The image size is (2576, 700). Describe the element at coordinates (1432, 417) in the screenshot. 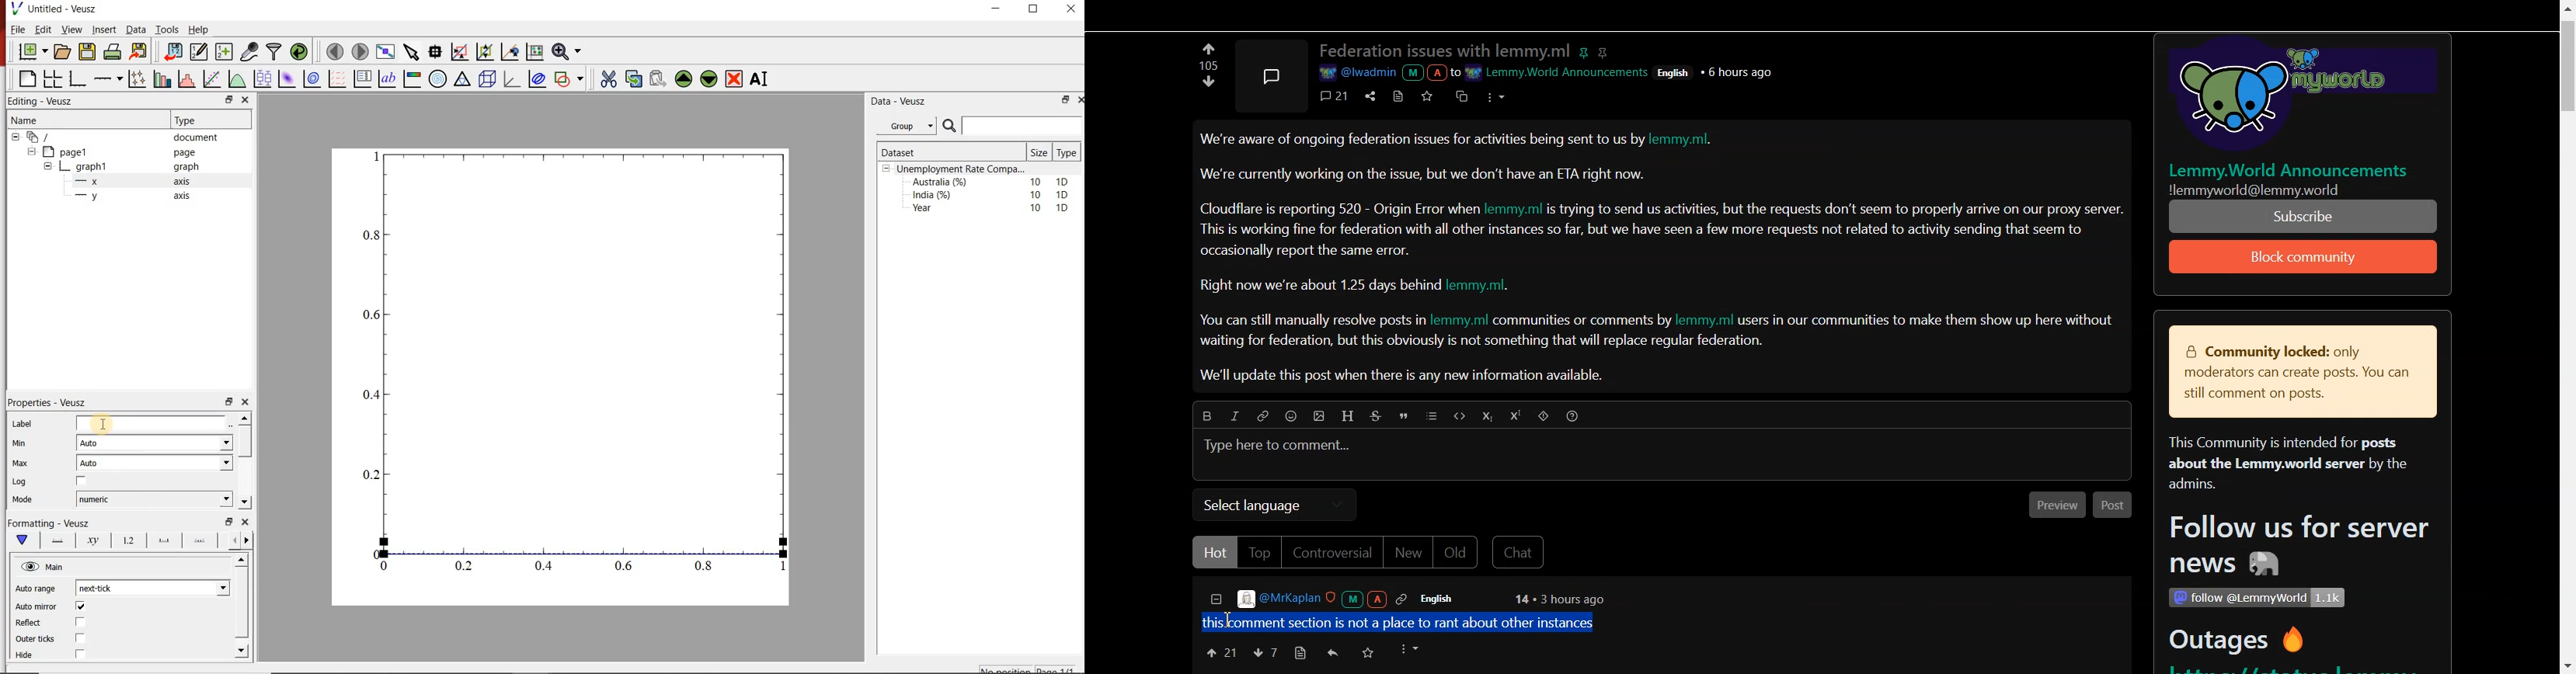

I see `List ` at that location.